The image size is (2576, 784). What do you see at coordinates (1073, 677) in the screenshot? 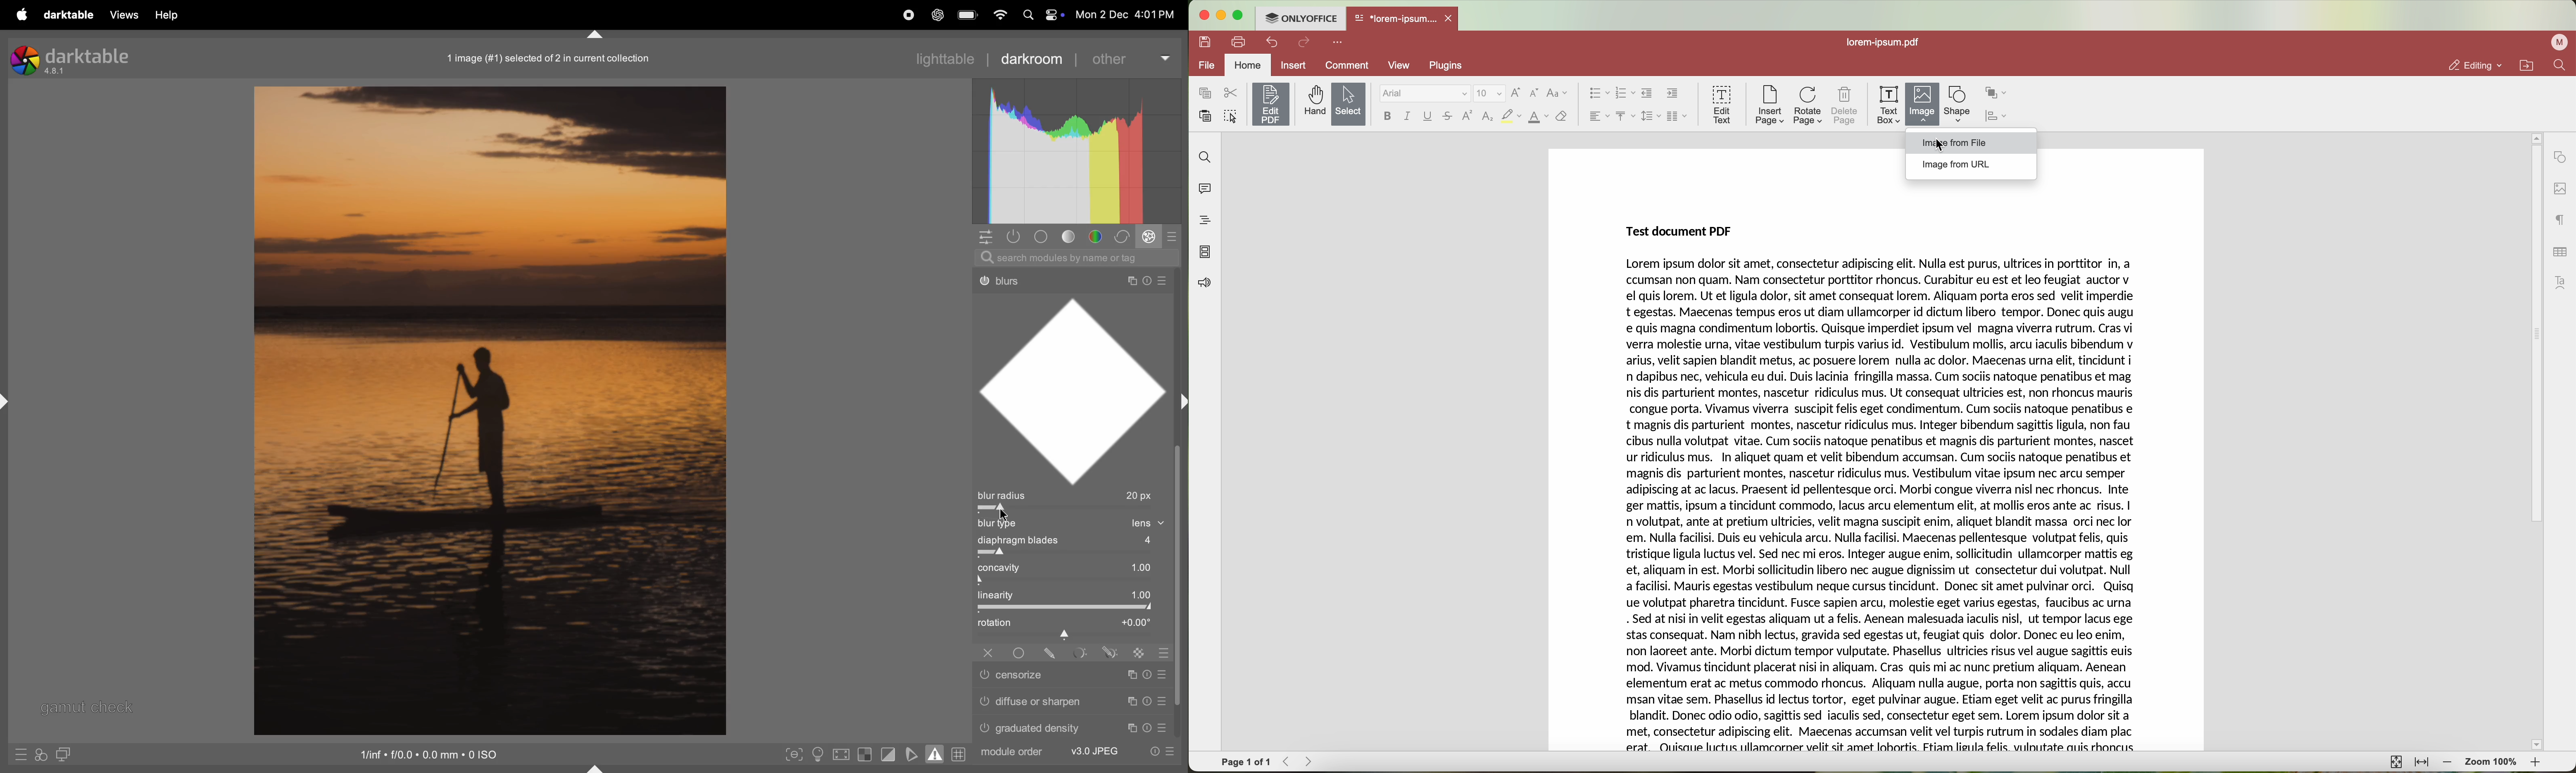
I see `` at bounding box center [1073, 677].